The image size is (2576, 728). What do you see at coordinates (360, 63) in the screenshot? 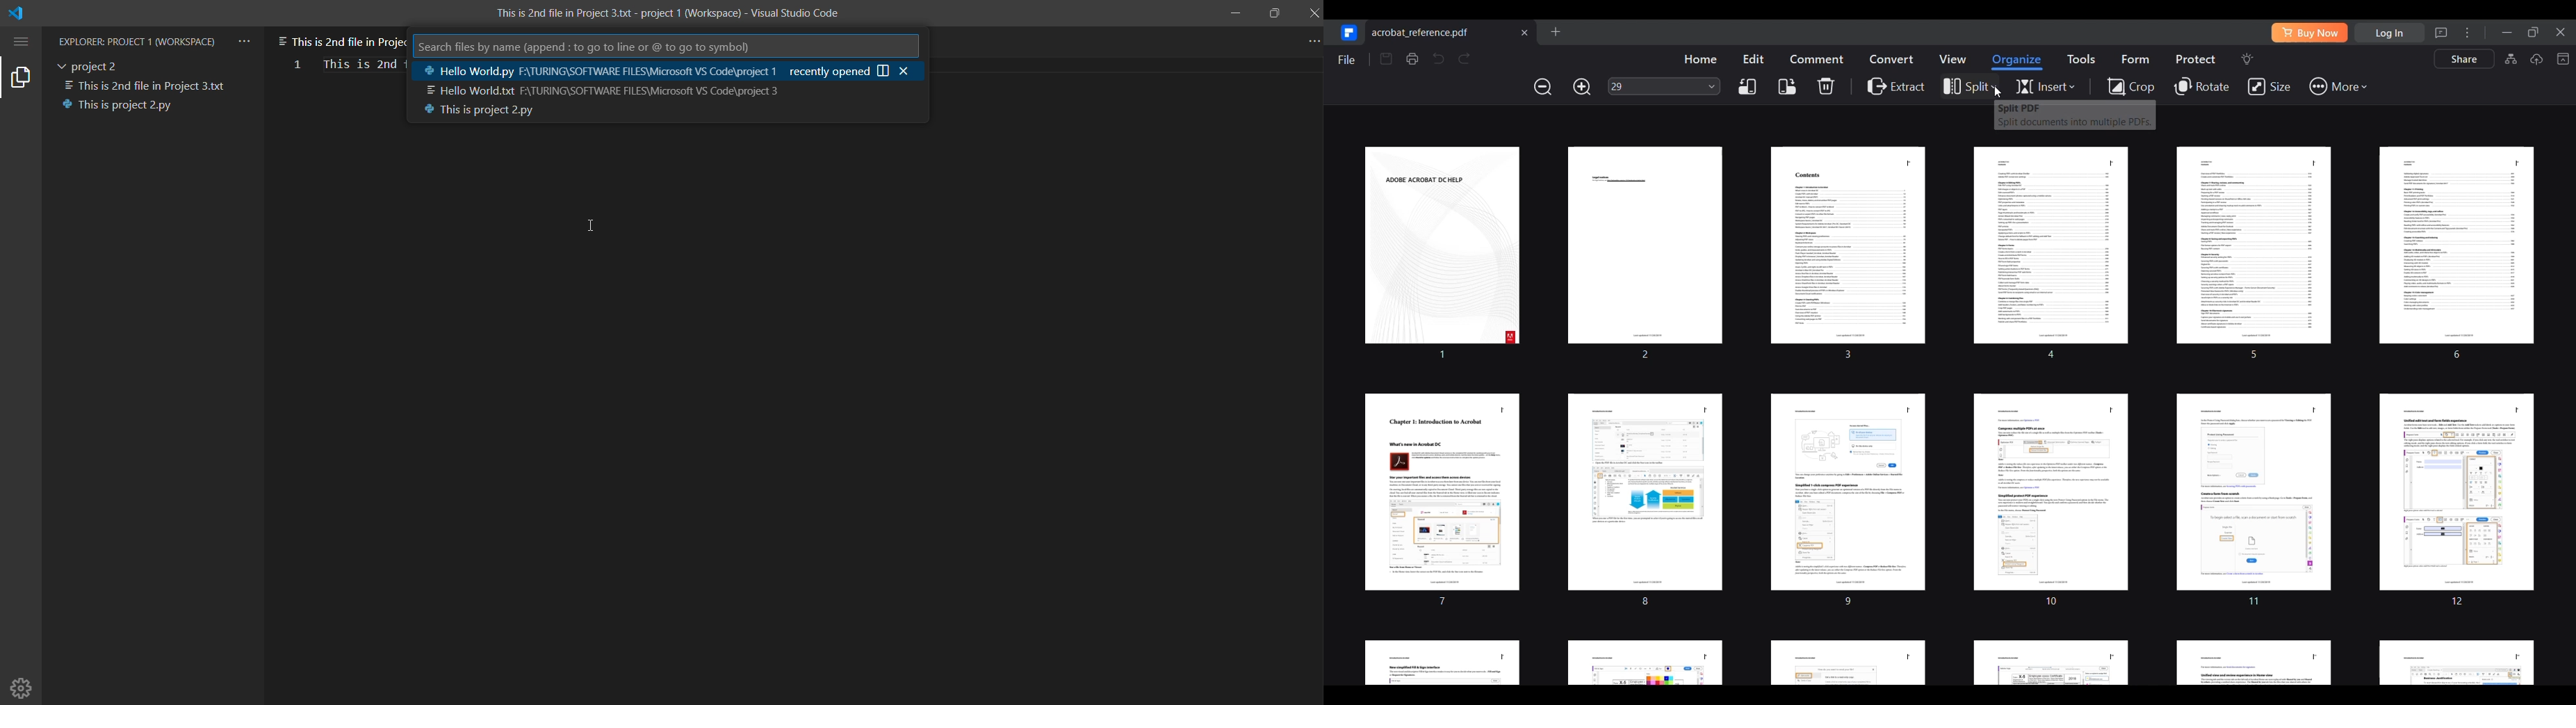
I see `This is 2nd` at bounding box center [360, 63].